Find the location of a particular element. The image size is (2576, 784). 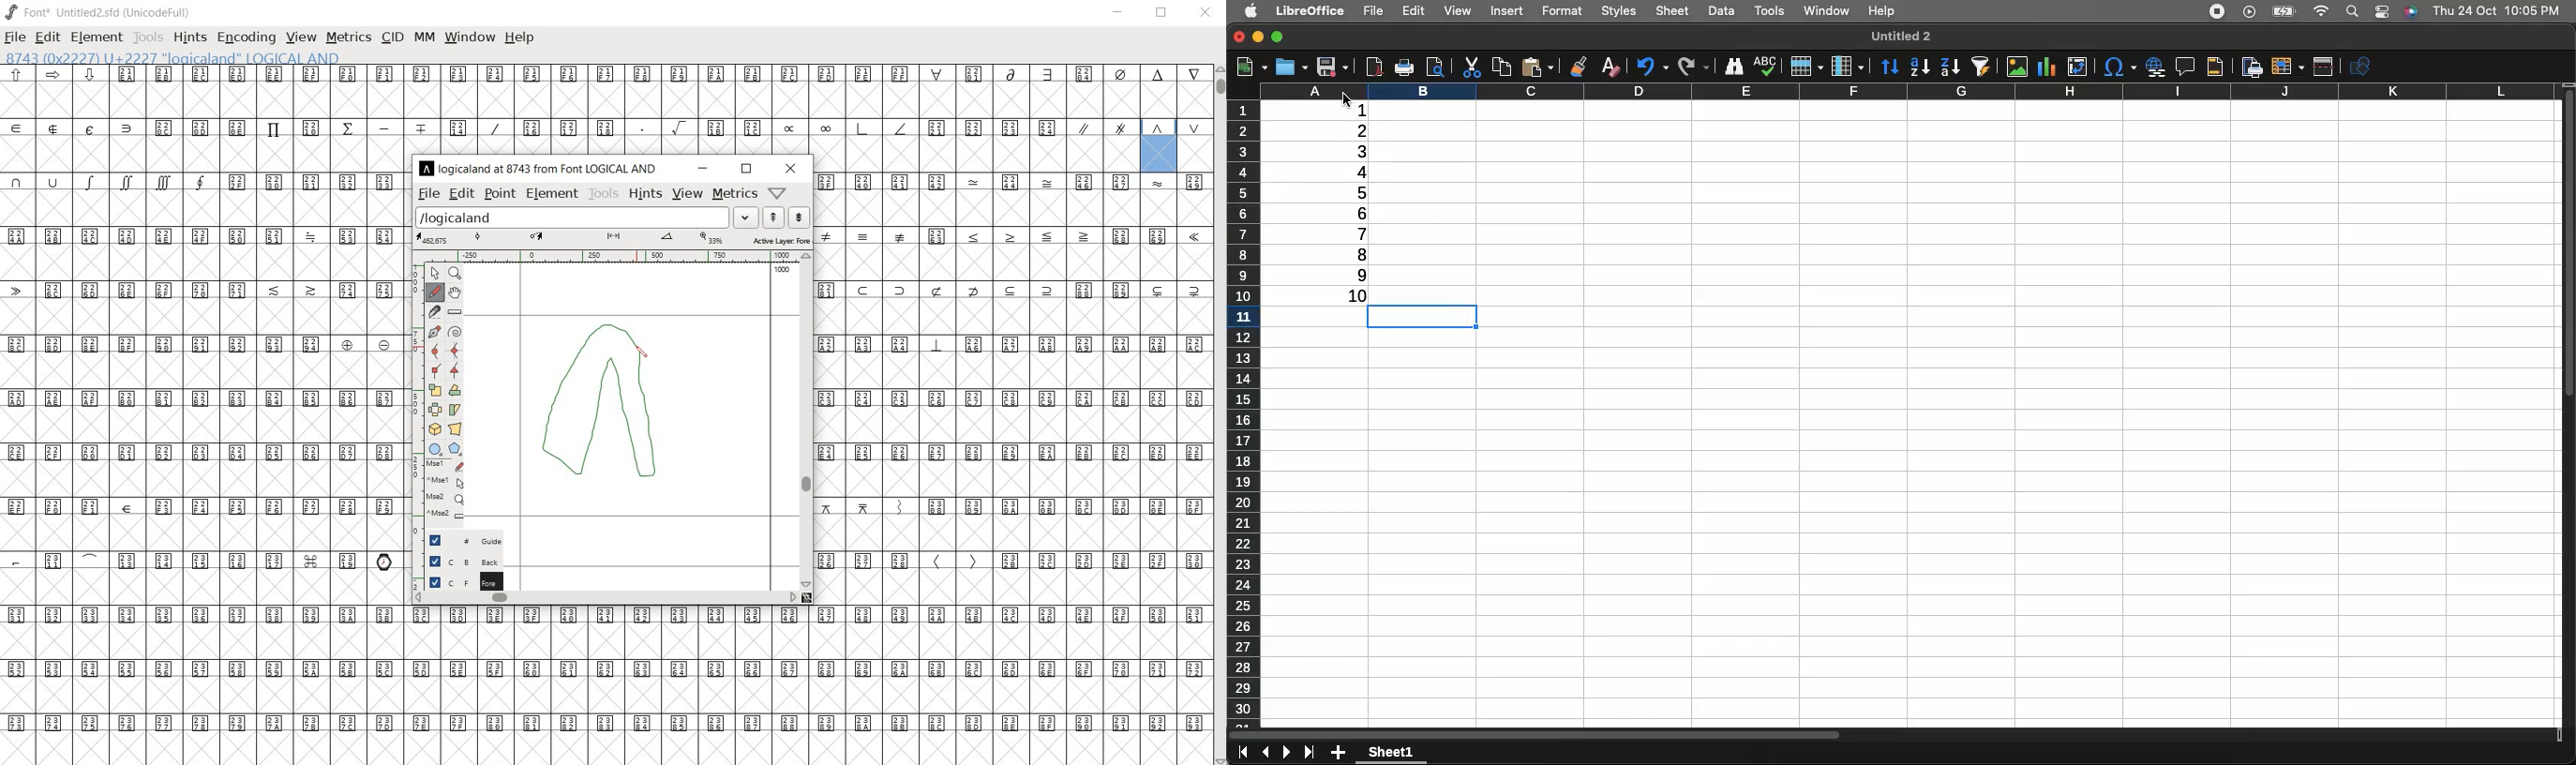

Maximize is located at coordinates (1278, 35).